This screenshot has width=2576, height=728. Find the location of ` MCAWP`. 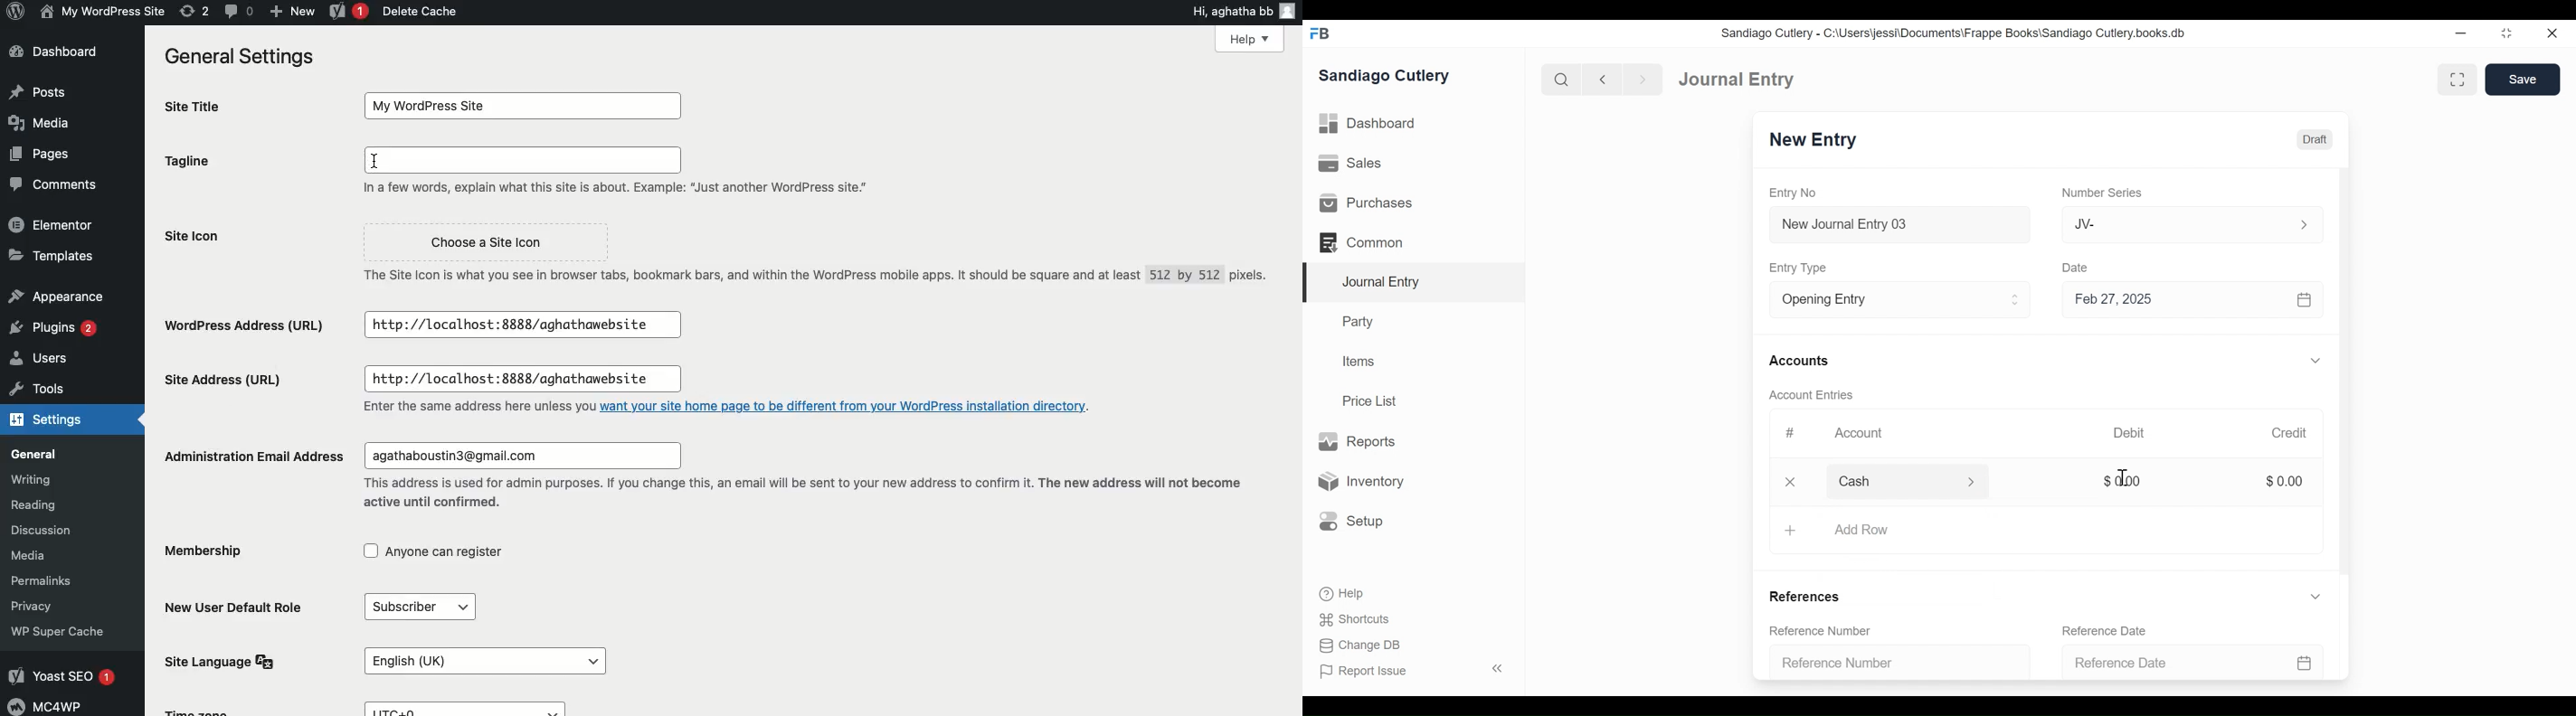

 MCAWP is located at coordinates (51, 706).